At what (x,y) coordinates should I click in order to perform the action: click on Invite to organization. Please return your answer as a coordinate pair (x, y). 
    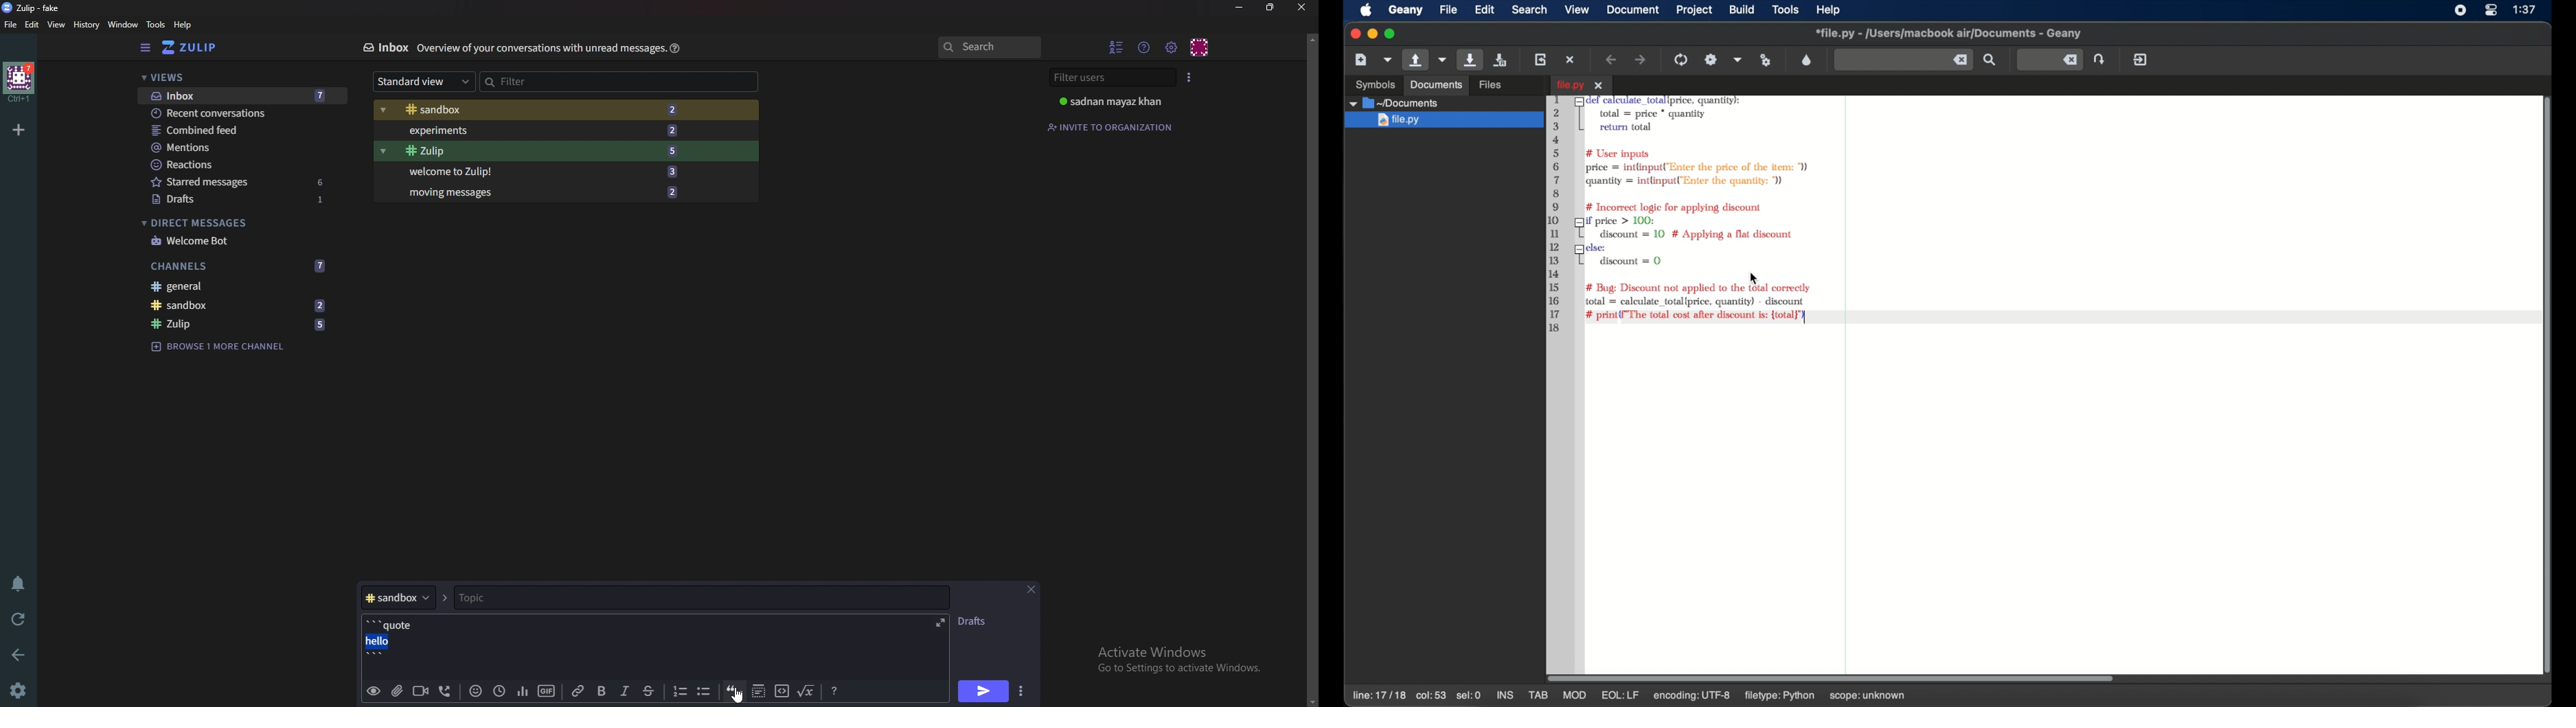
    Looking at the image, I should click on (1115, 126).